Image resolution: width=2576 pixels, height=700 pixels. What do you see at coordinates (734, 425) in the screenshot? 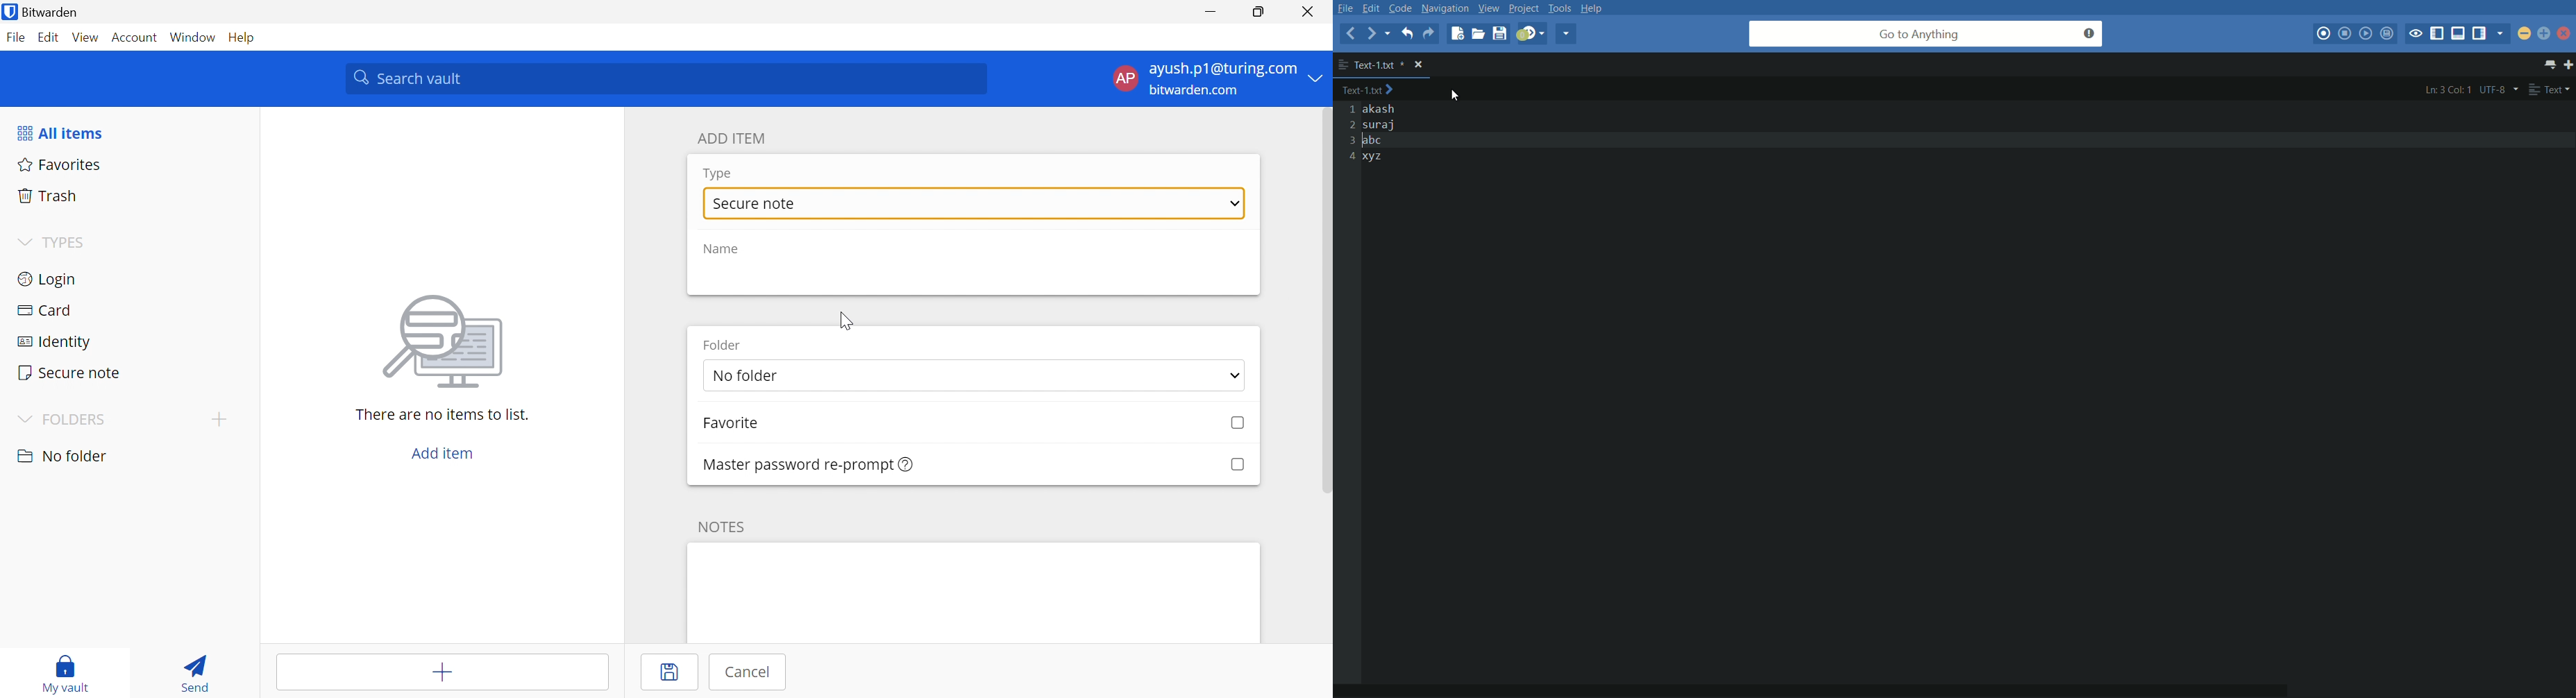
I see `Favorite` at bounding box center [734, 425].